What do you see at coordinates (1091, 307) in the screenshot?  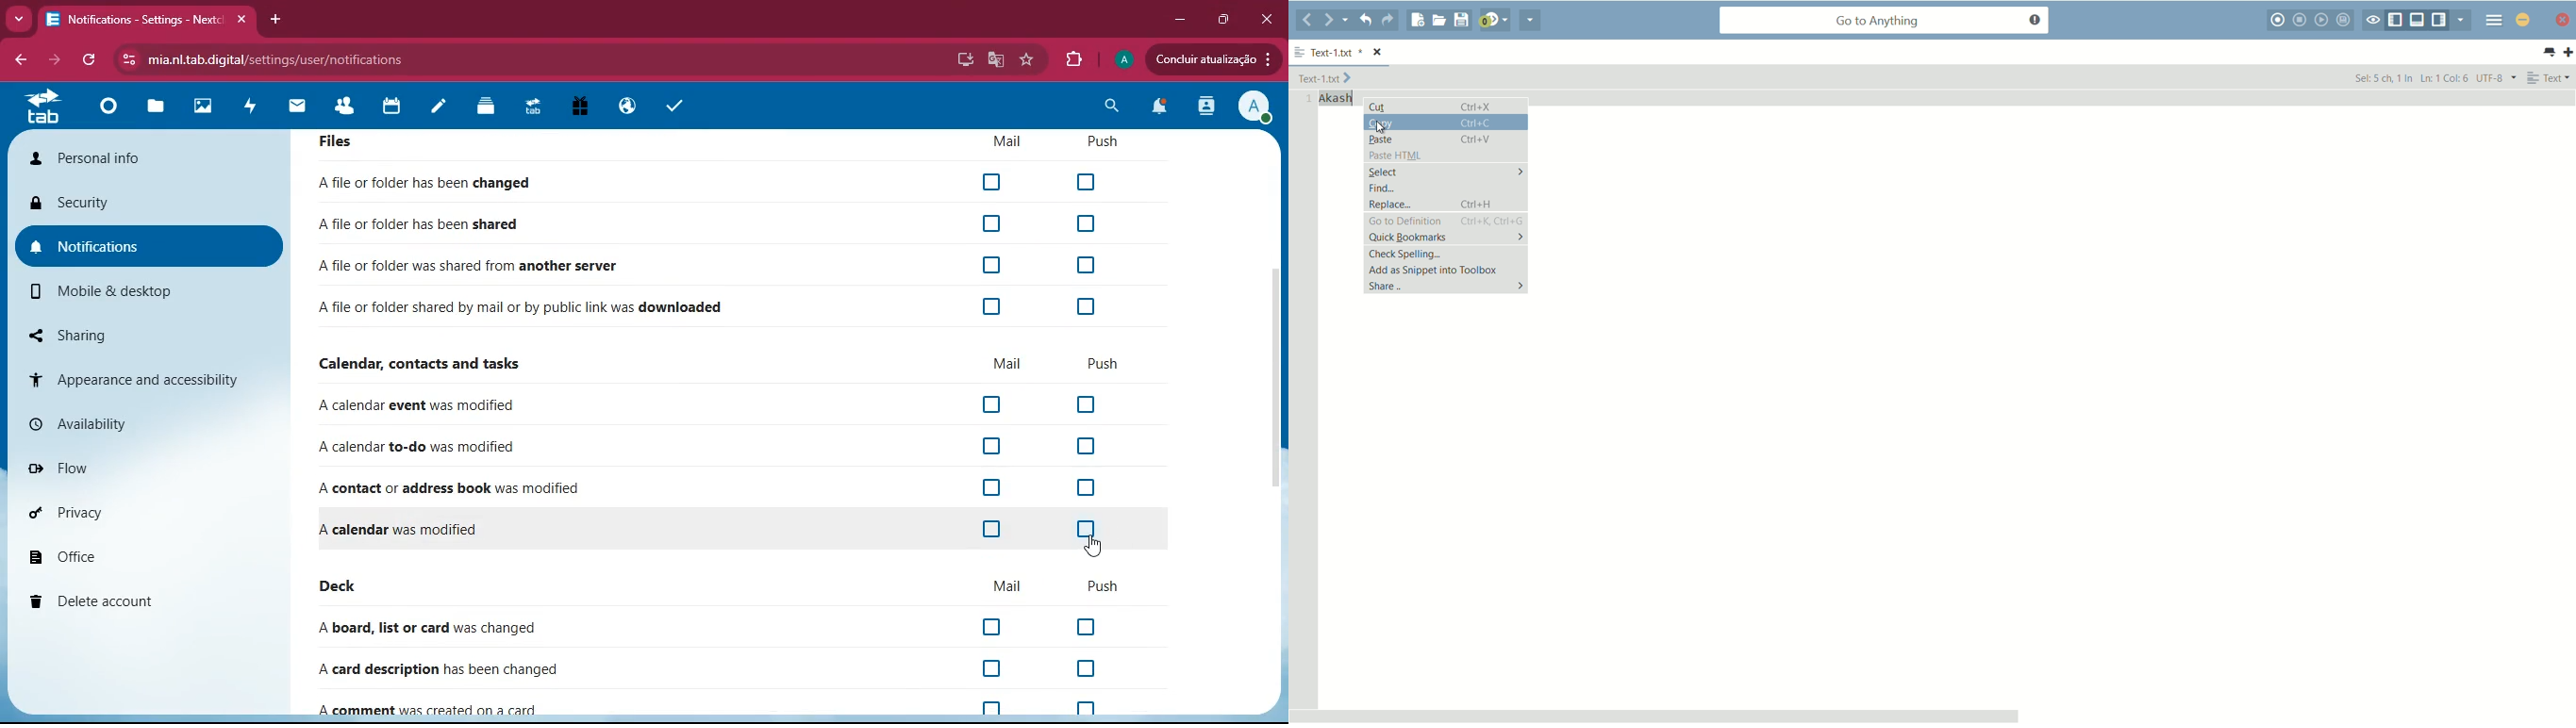 I see `Checkbox` at bounding box center [1091, 307].